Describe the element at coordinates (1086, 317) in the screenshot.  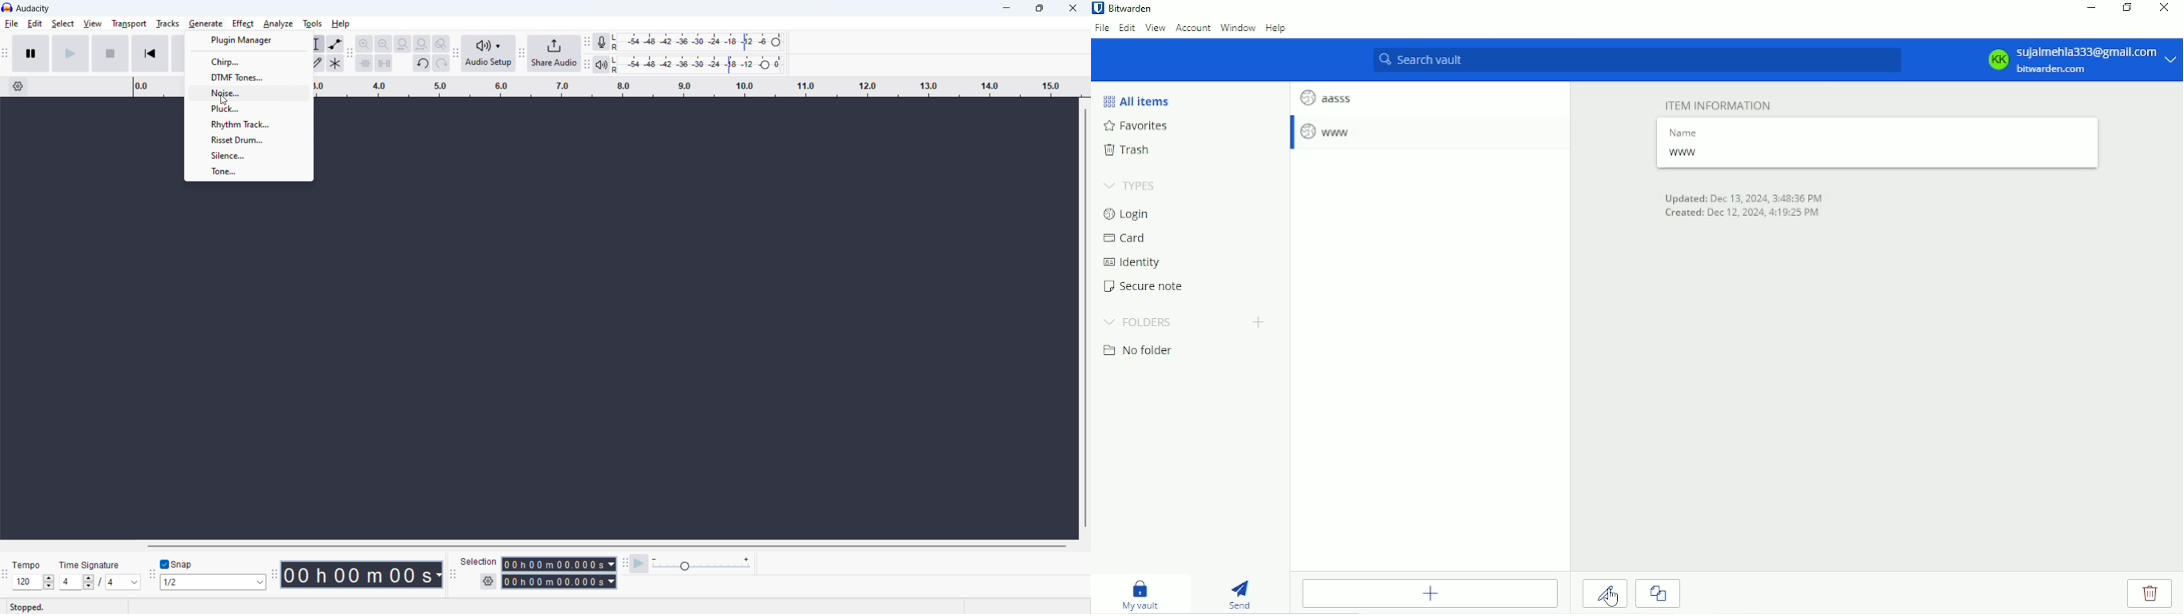
I see `vertical scrollbar` at that location.